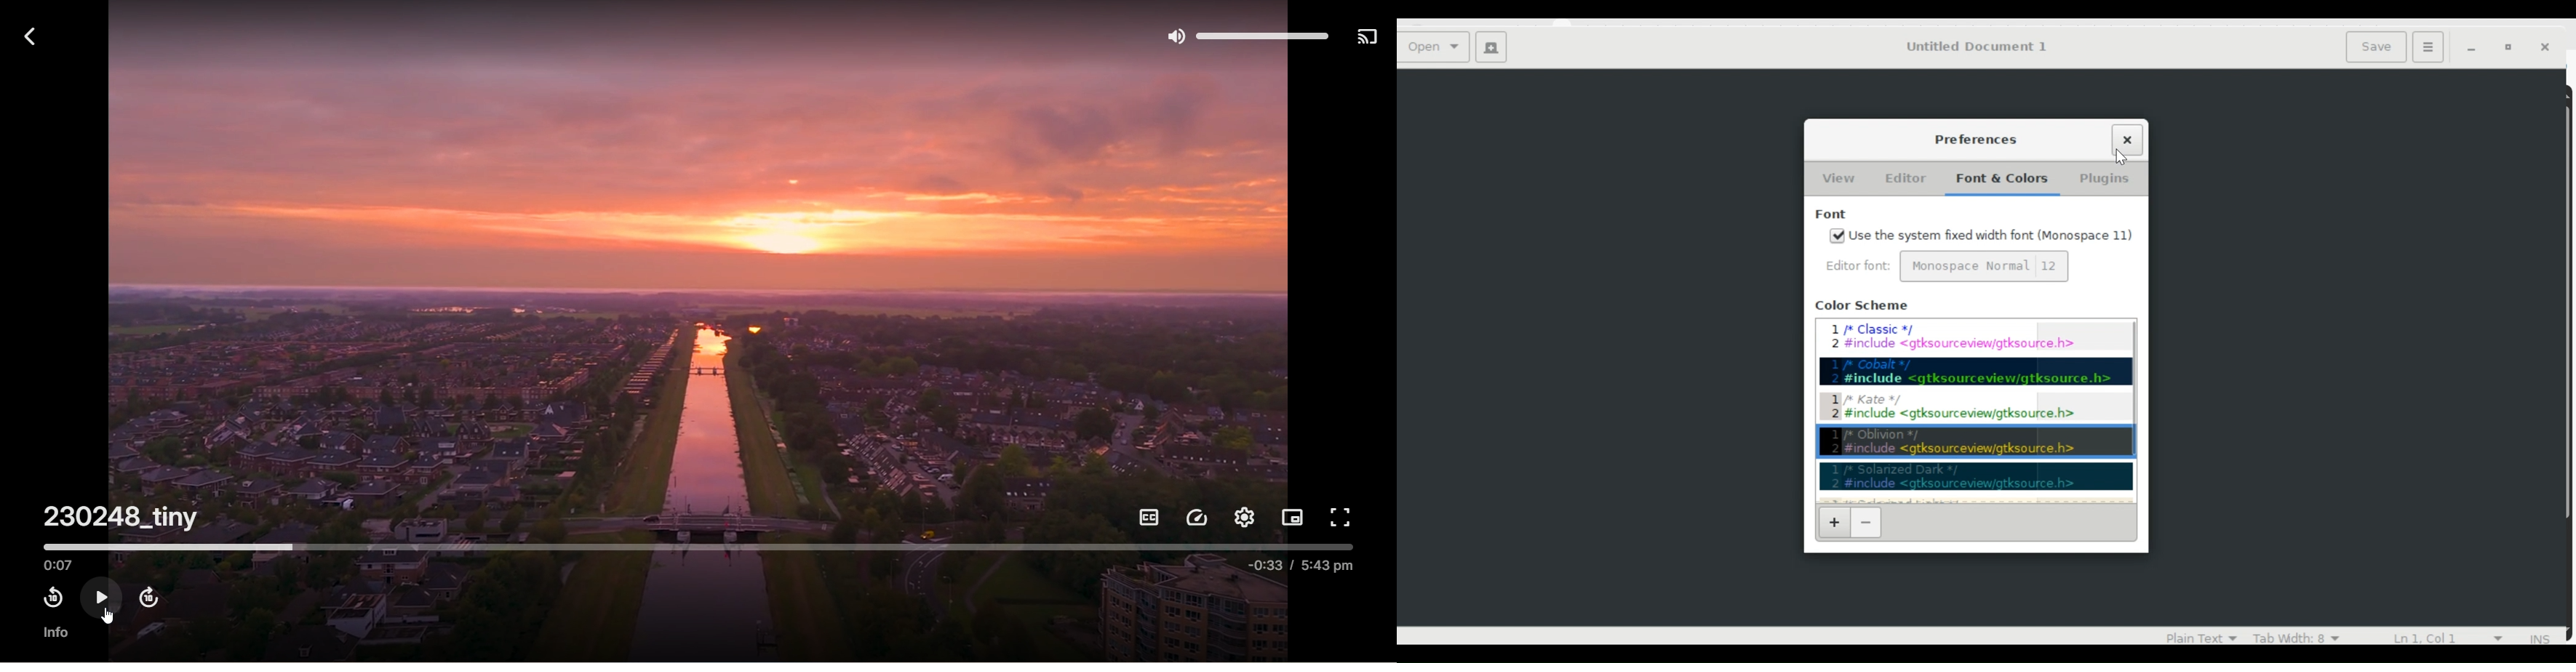 The width and height of the screenshot is (2576, 672). I want to click on minimize, so click(2474, 48).